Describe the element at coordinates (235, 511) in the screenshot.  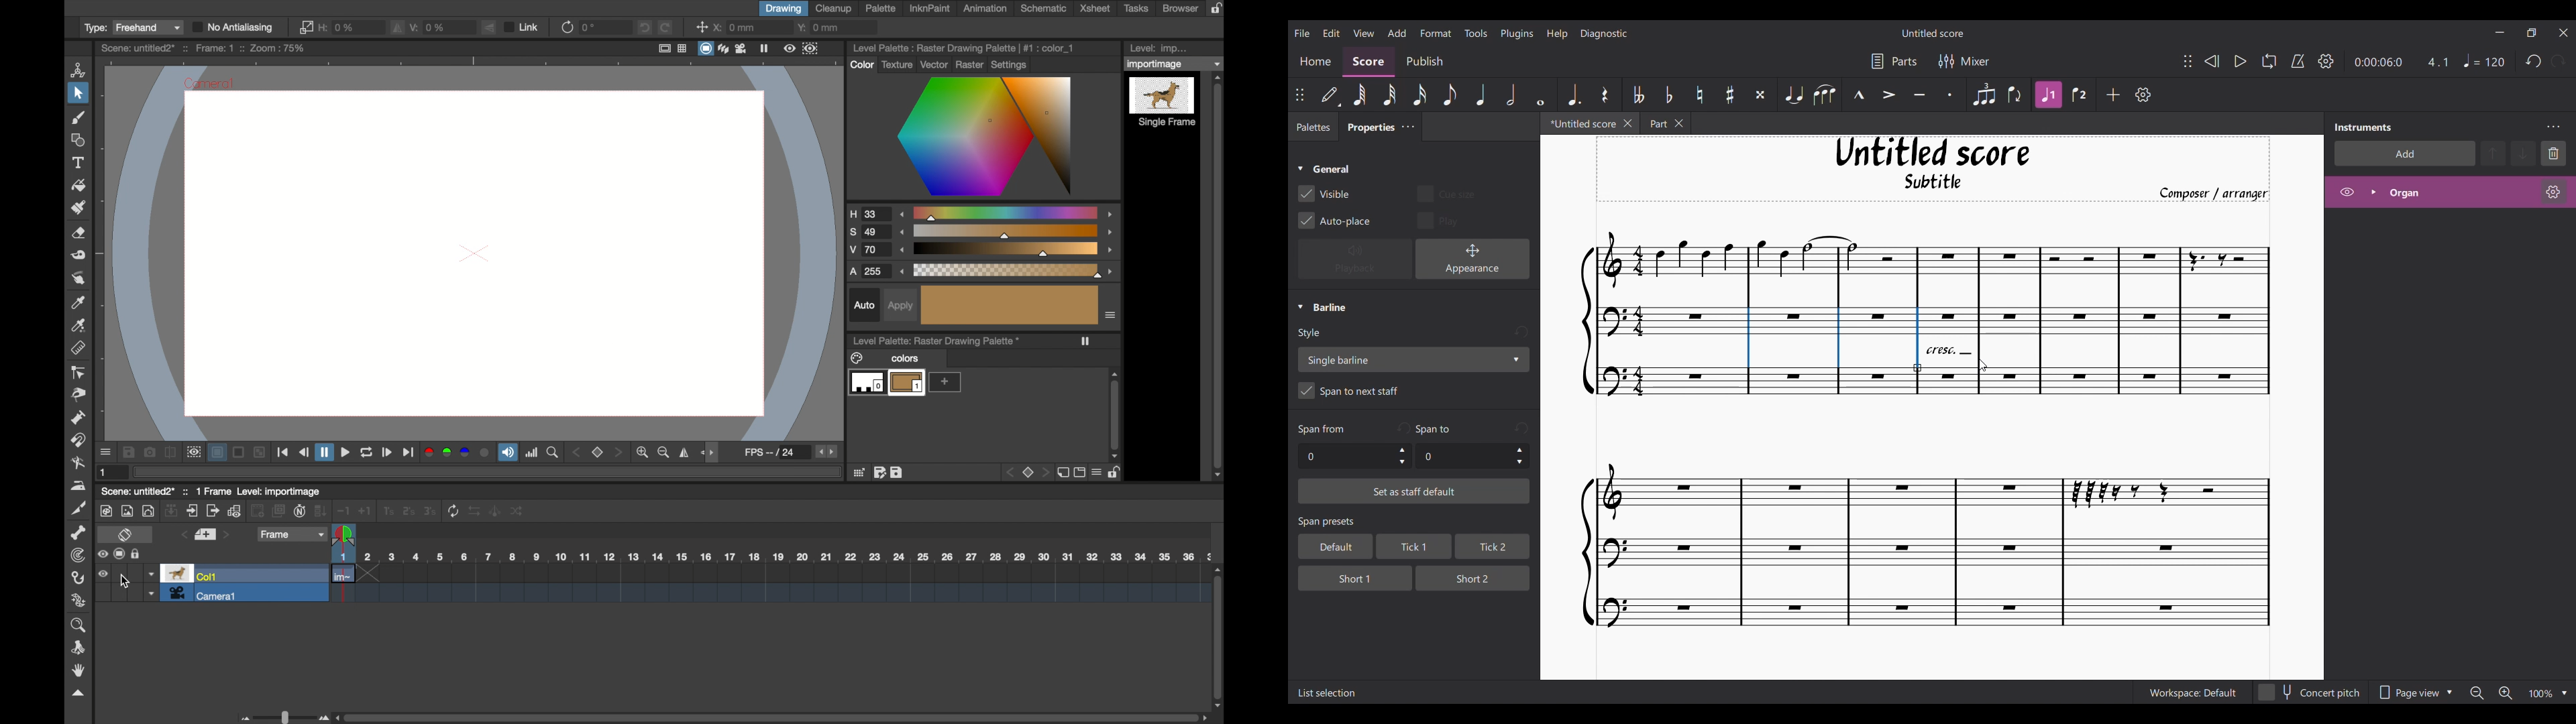
I see `graph` at that location.